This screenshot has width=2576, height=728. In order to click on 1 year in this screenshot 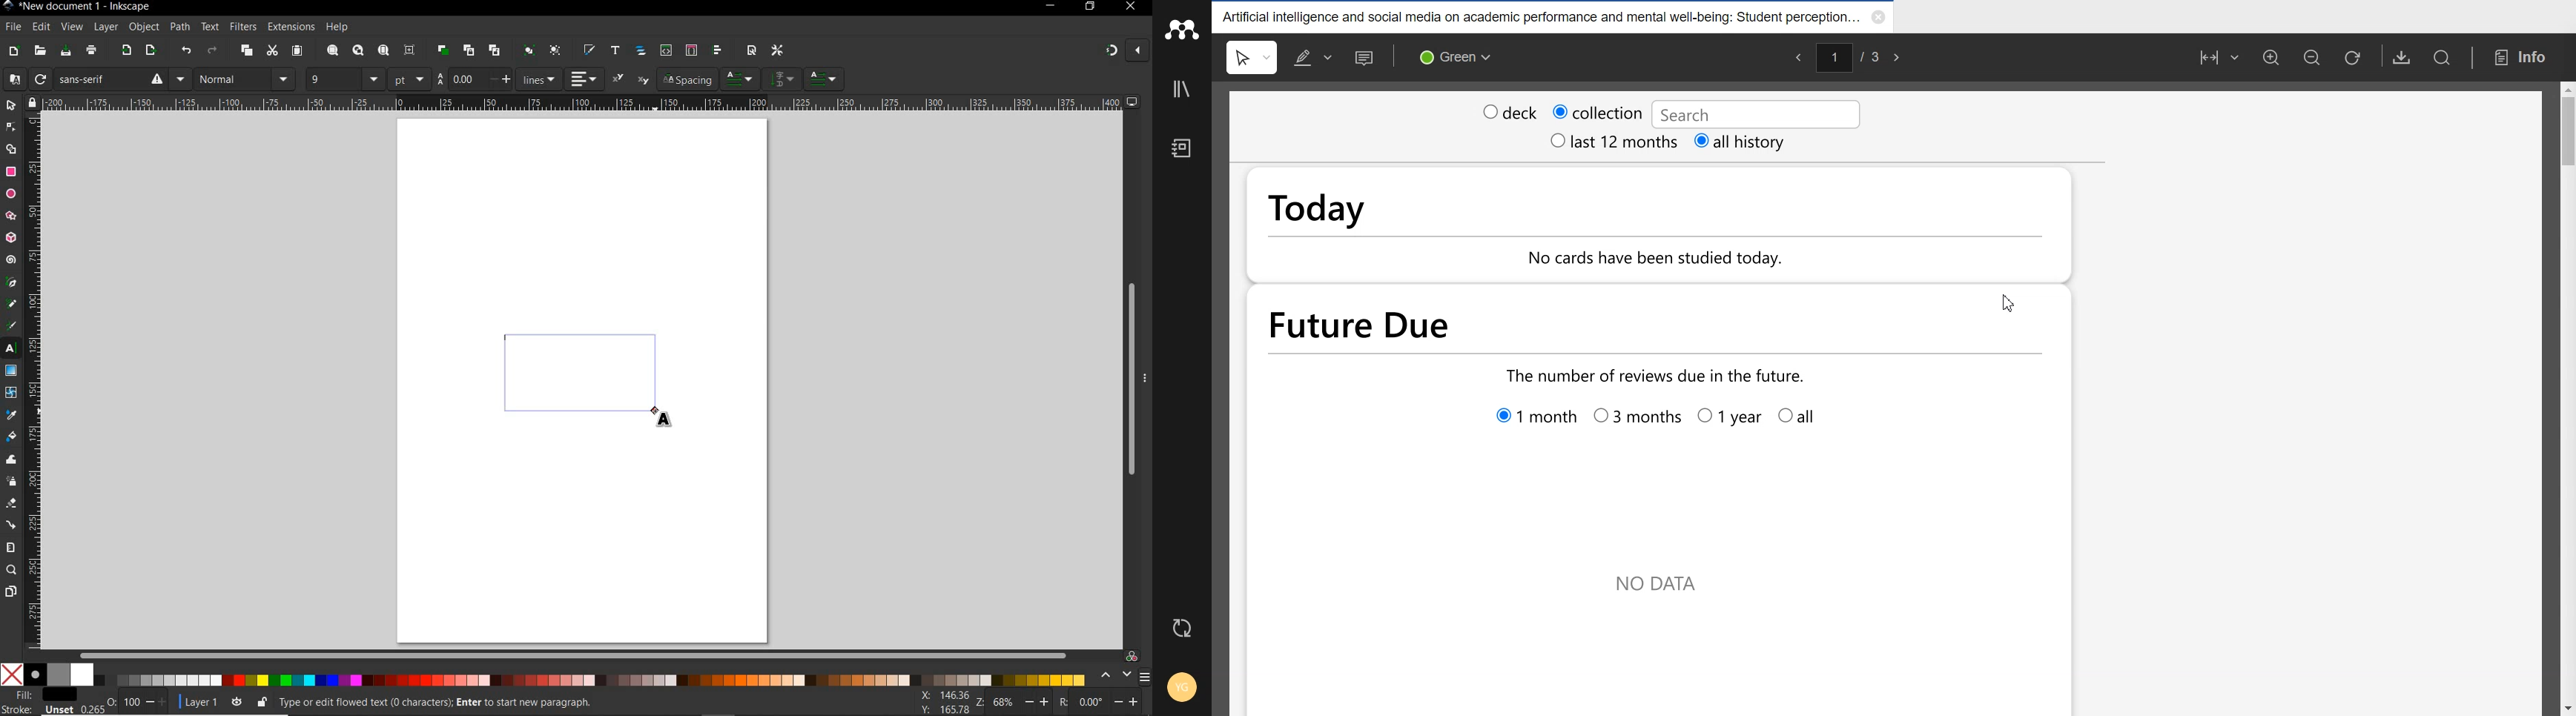, I will do `click(1728, 420)`.